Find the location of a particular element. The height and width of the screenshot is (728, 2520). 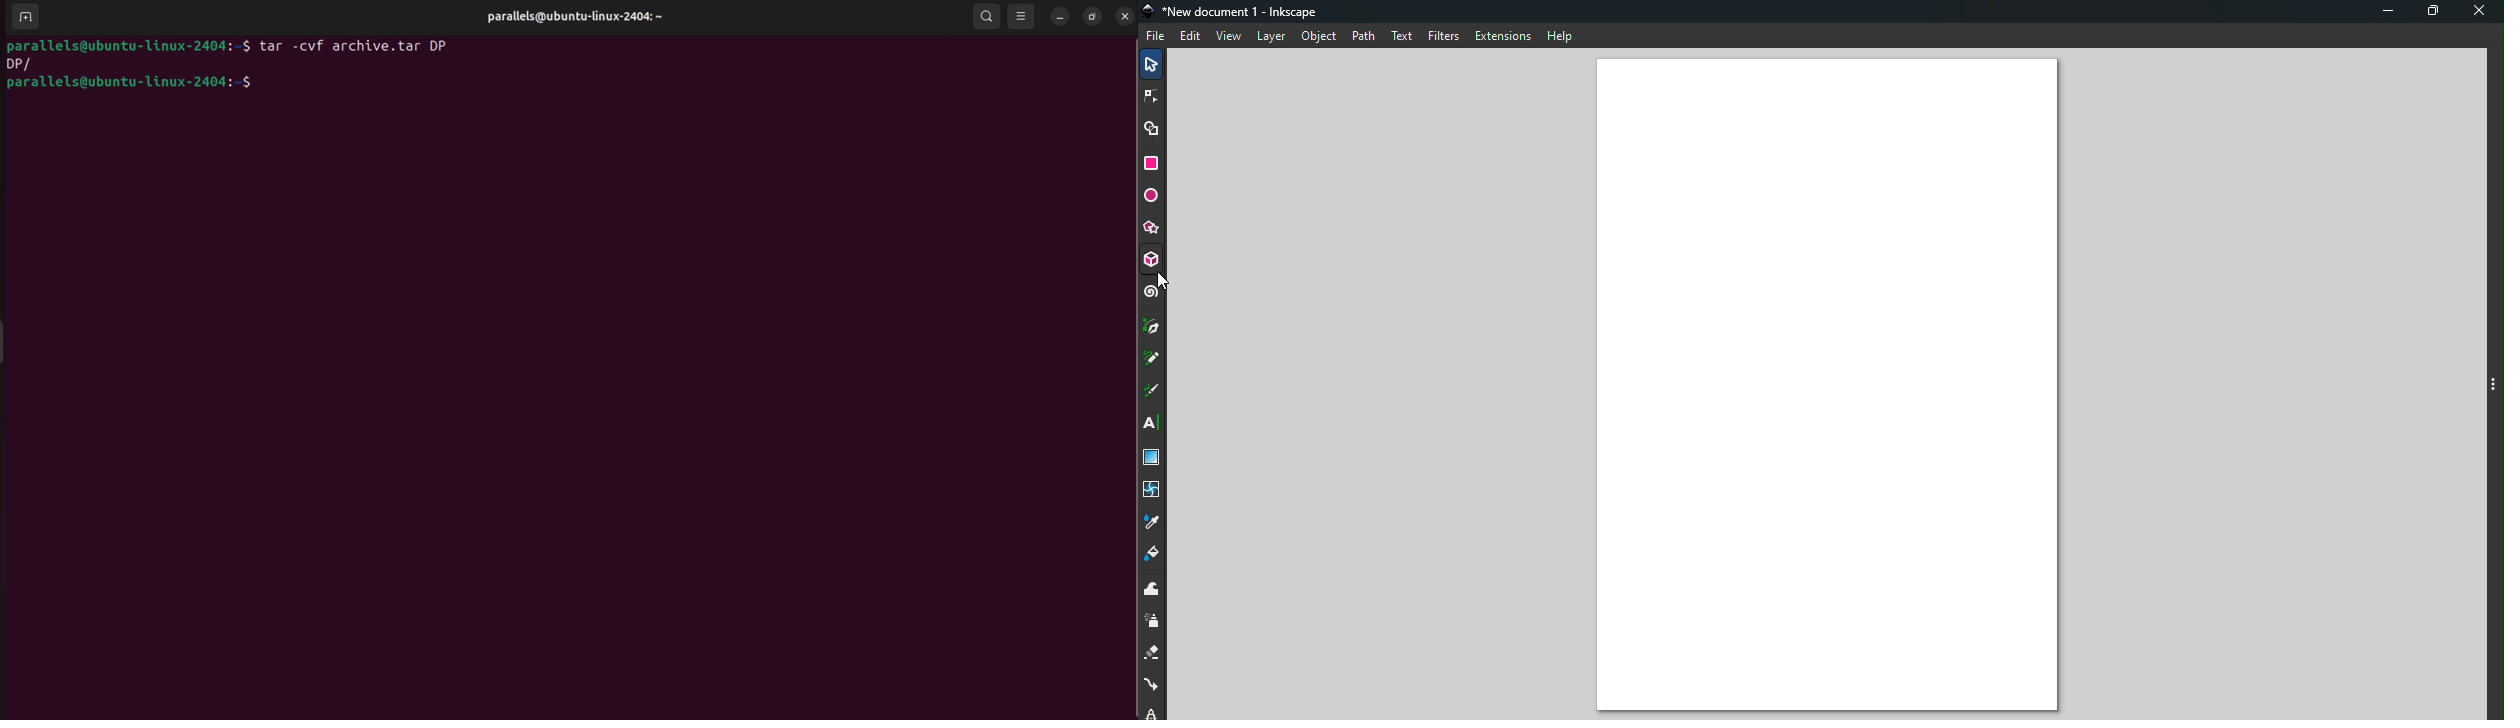

File is located at coordinates (1156, 37).